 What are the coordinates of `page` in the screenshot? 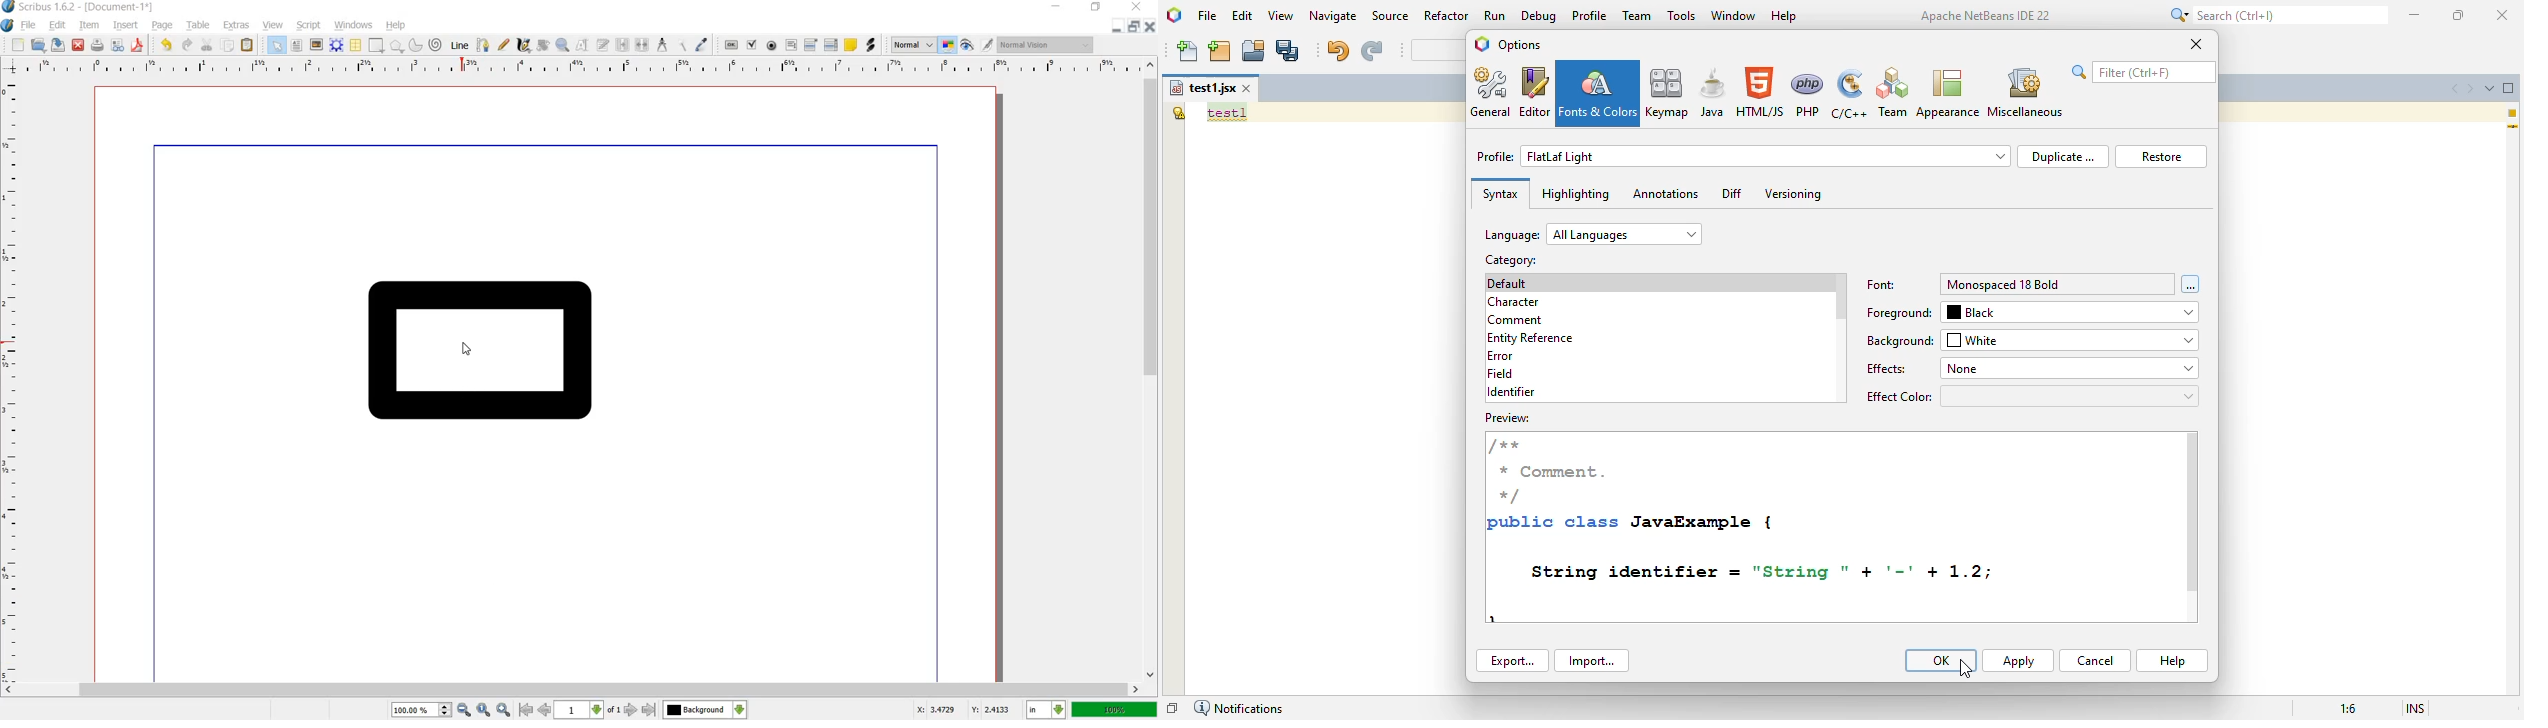 It's located at (161, 26).